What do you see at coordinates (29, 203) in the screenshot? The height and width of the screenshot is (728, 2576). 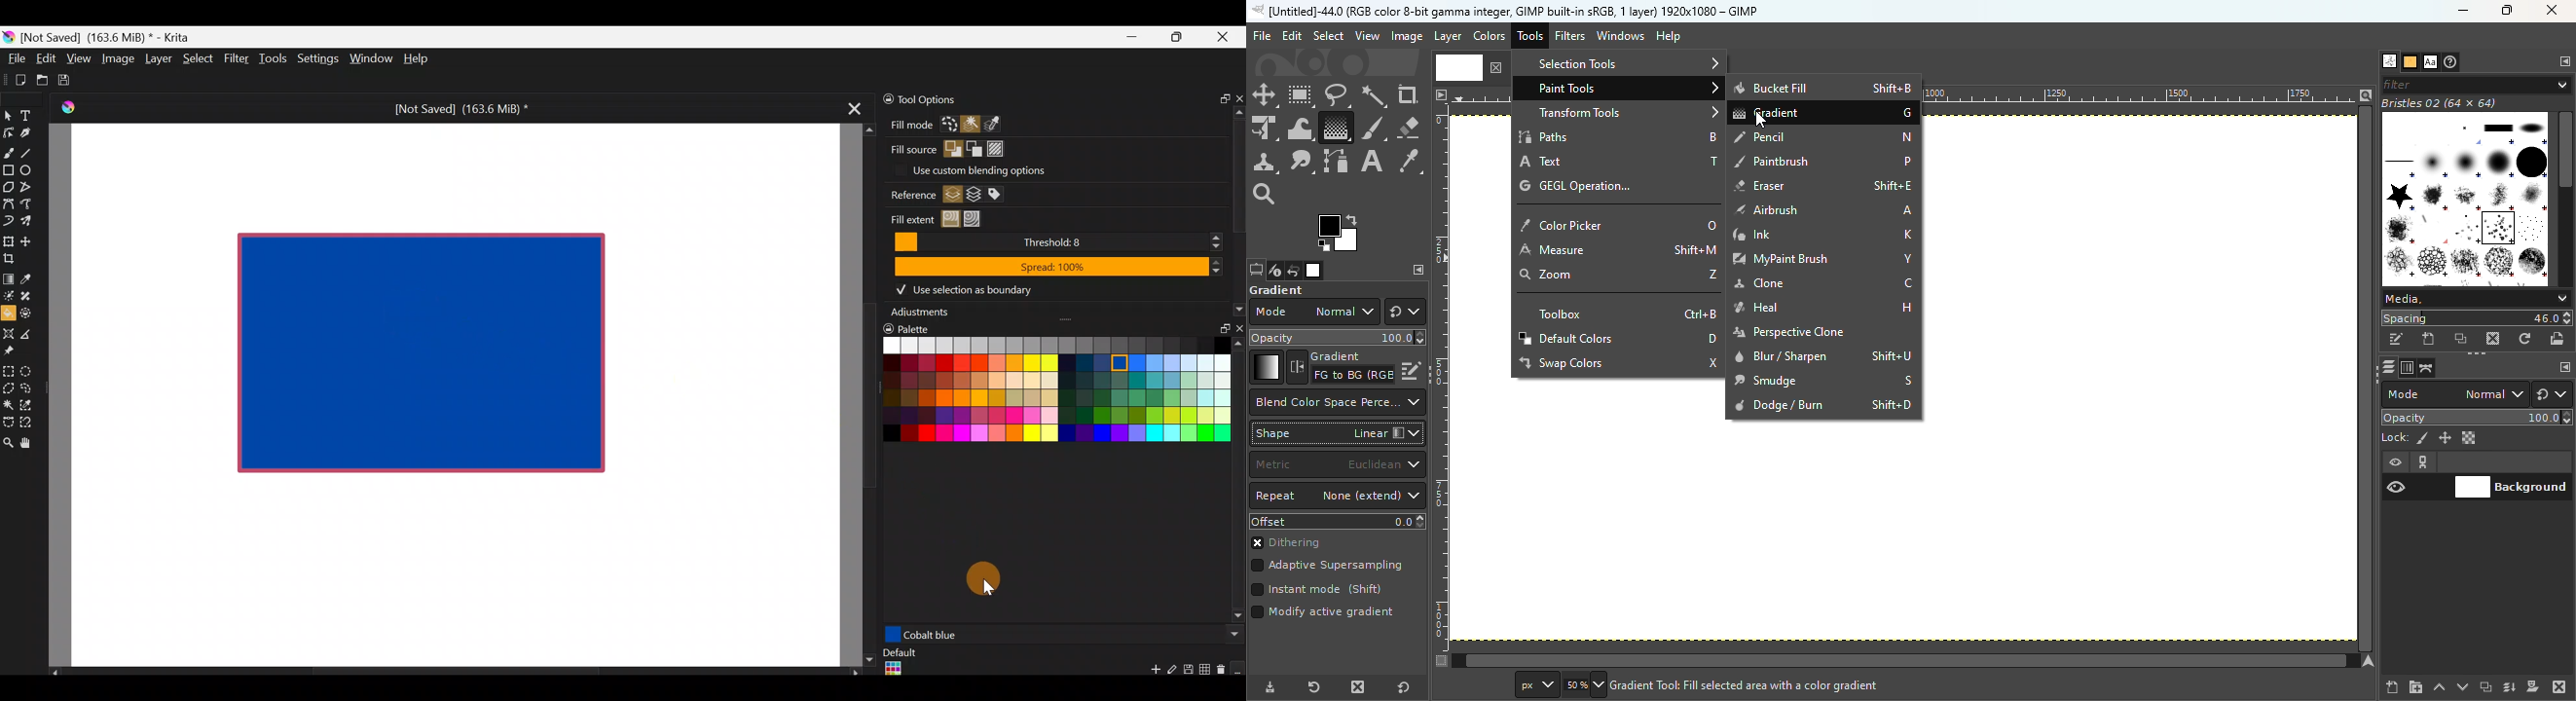 I see `Freehand path tool` at bounding box center [29, 203].